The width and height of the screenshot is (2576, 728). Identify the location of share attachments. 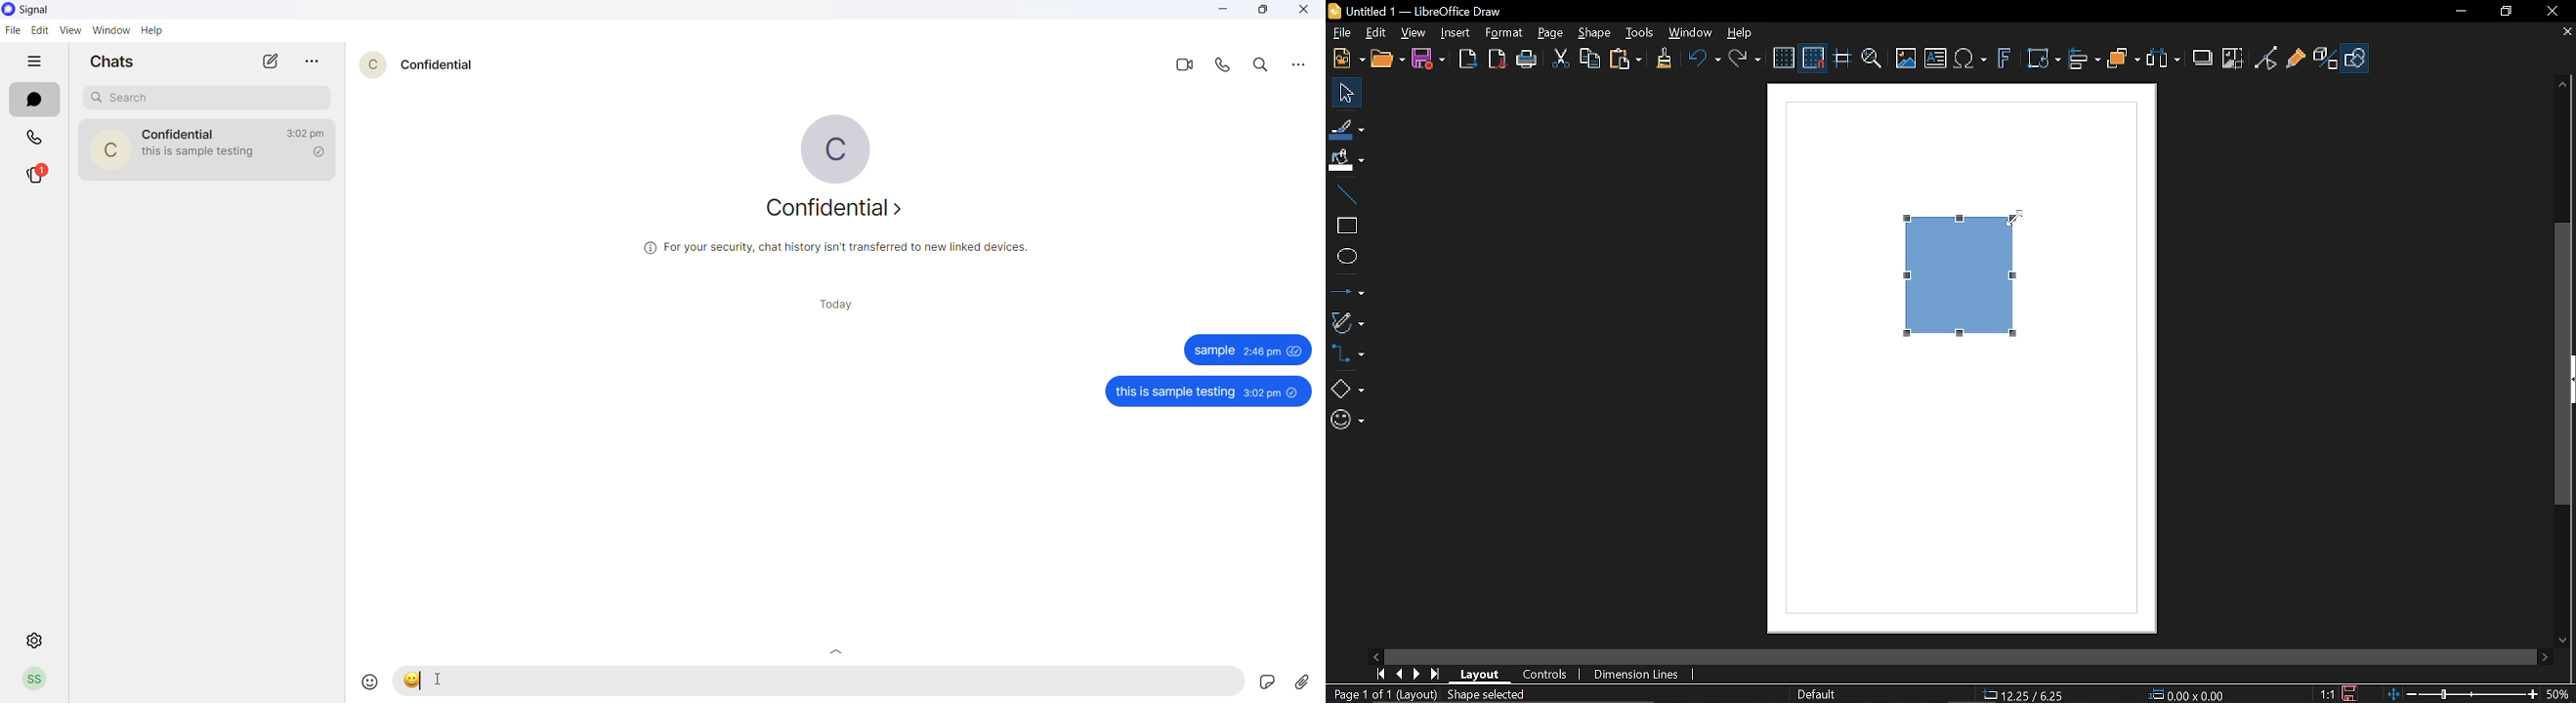
(1300, 681).